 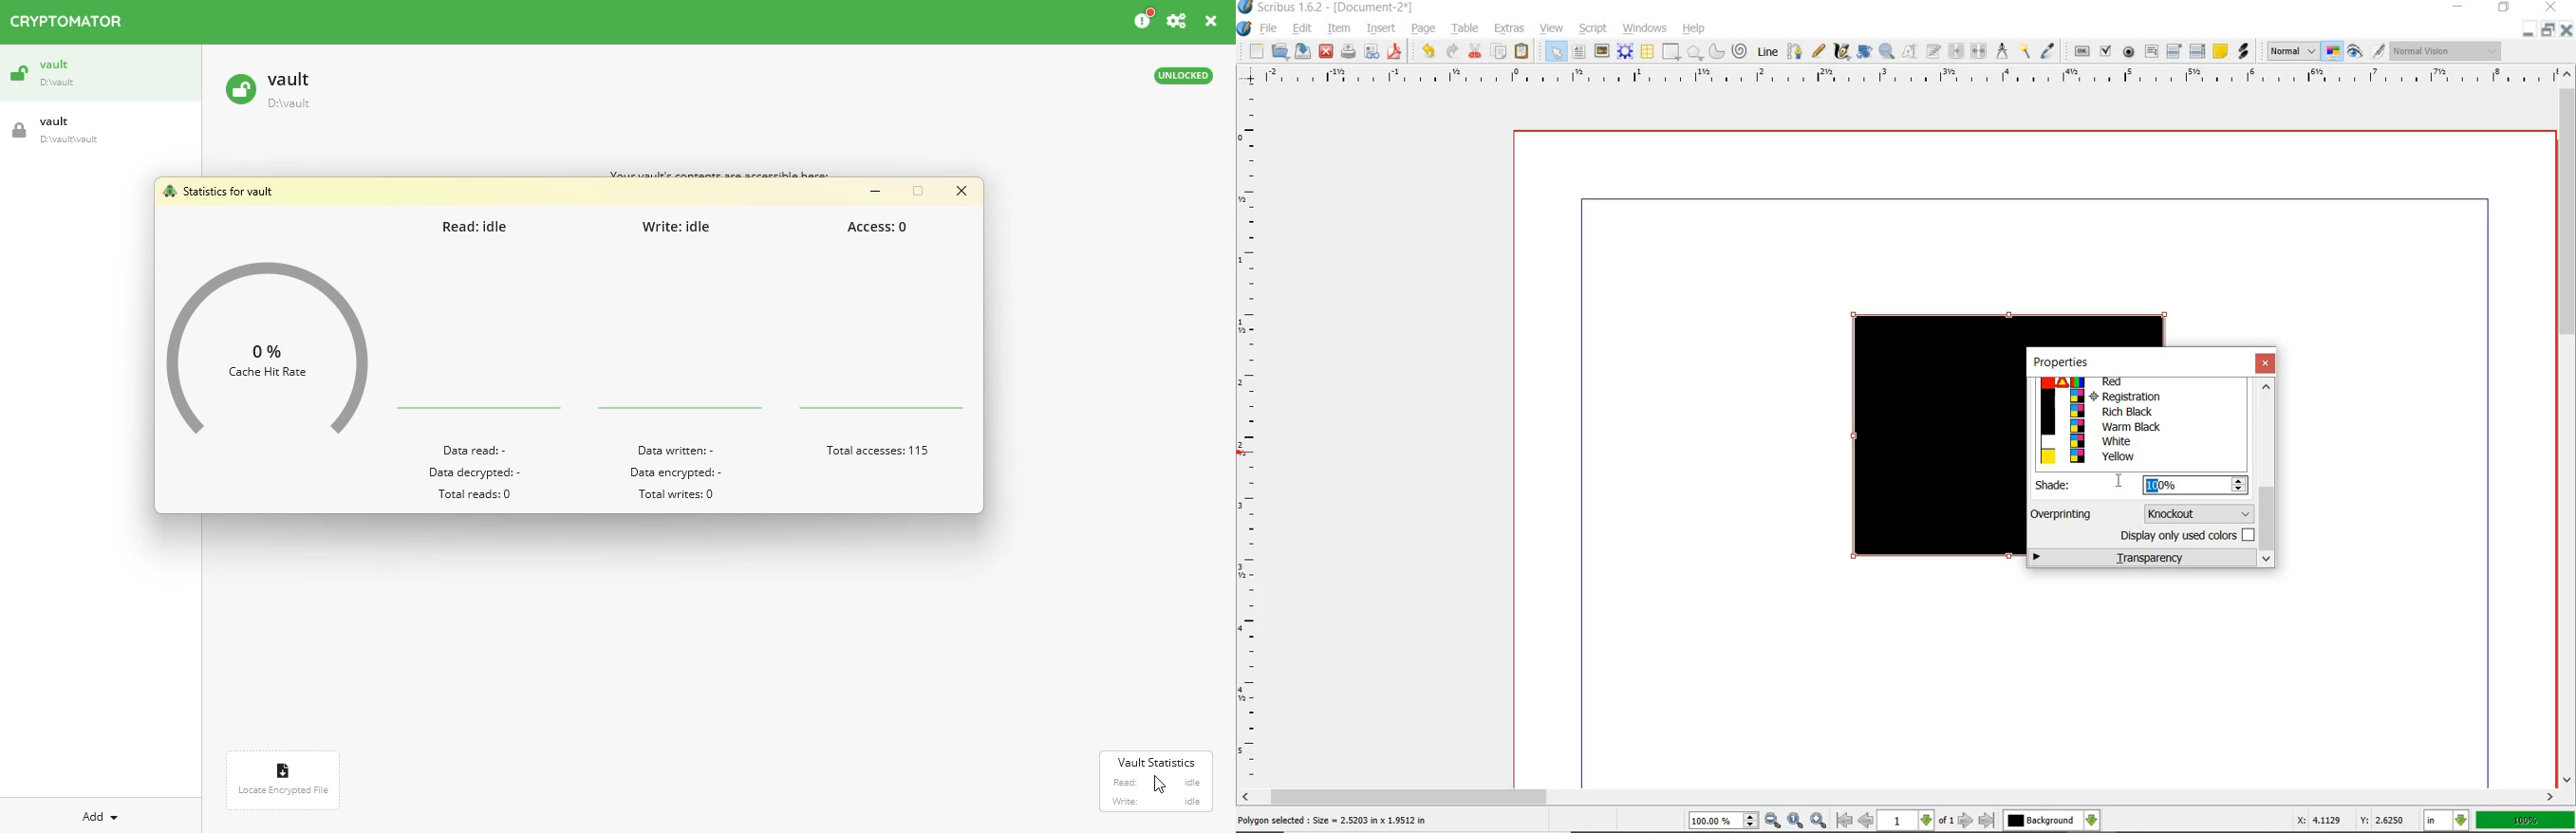 I want to click on render frame, so click(x=1624, y=51).